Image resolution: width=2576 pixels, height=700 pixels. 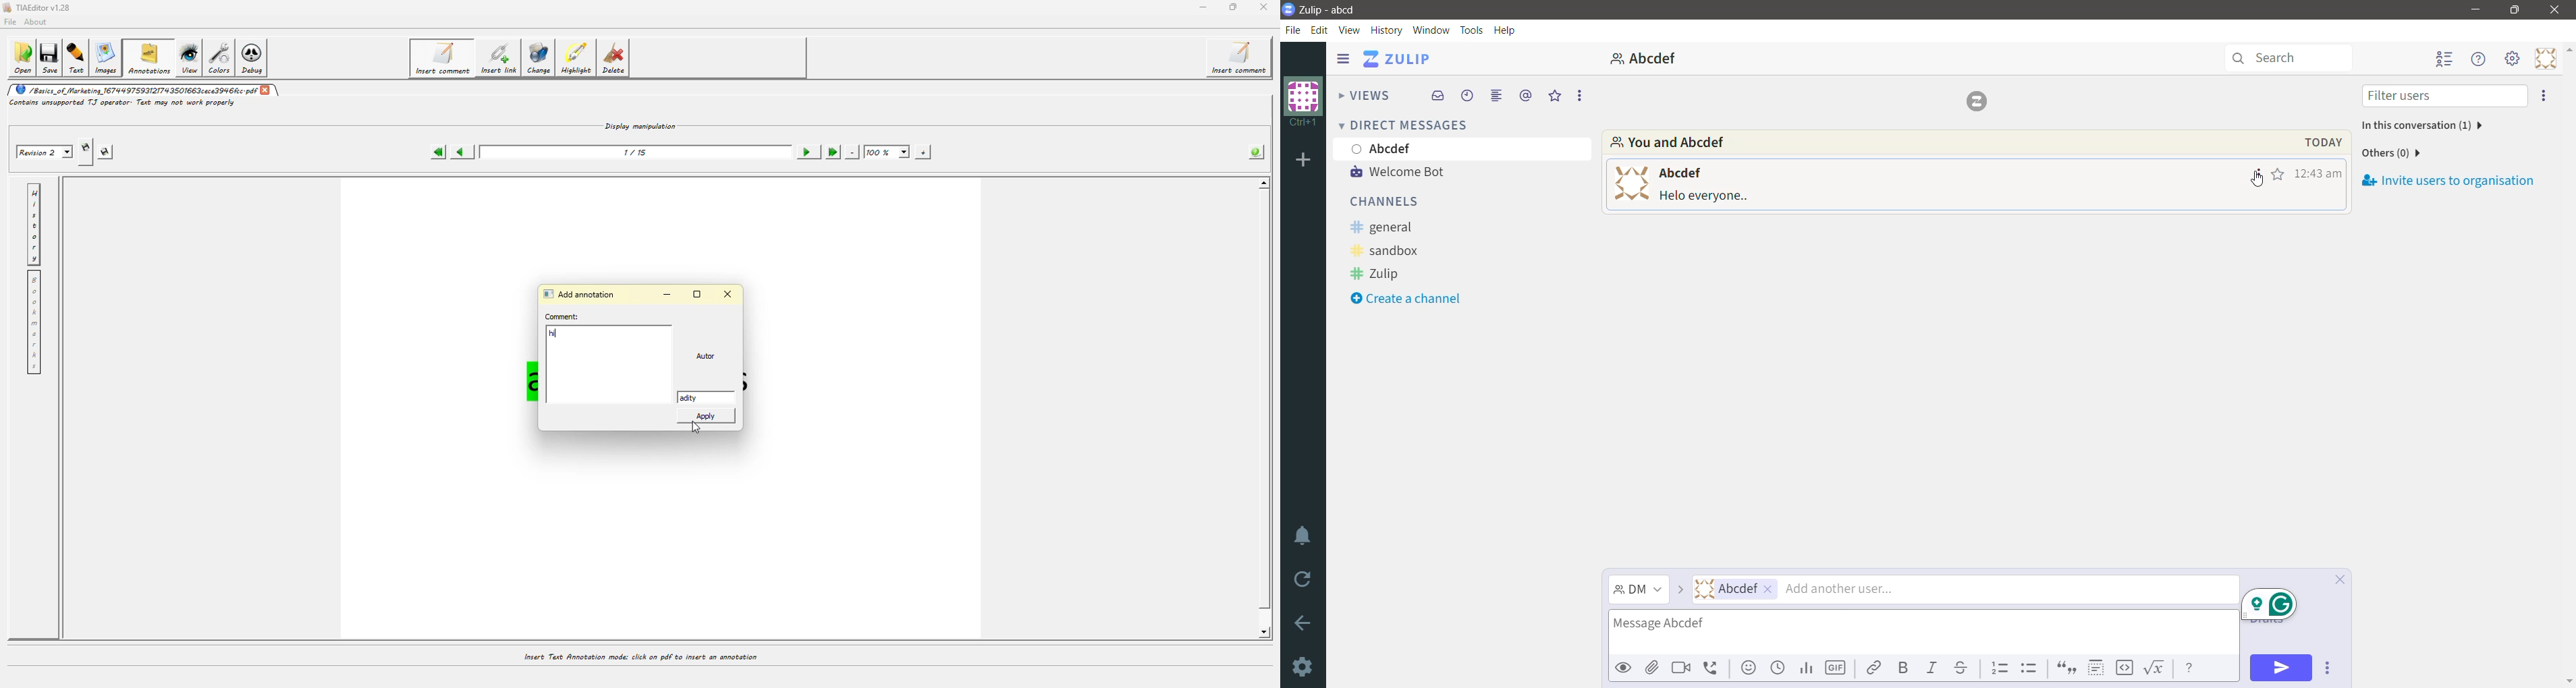 I want to click on Application, so click(x=1397, y=59).